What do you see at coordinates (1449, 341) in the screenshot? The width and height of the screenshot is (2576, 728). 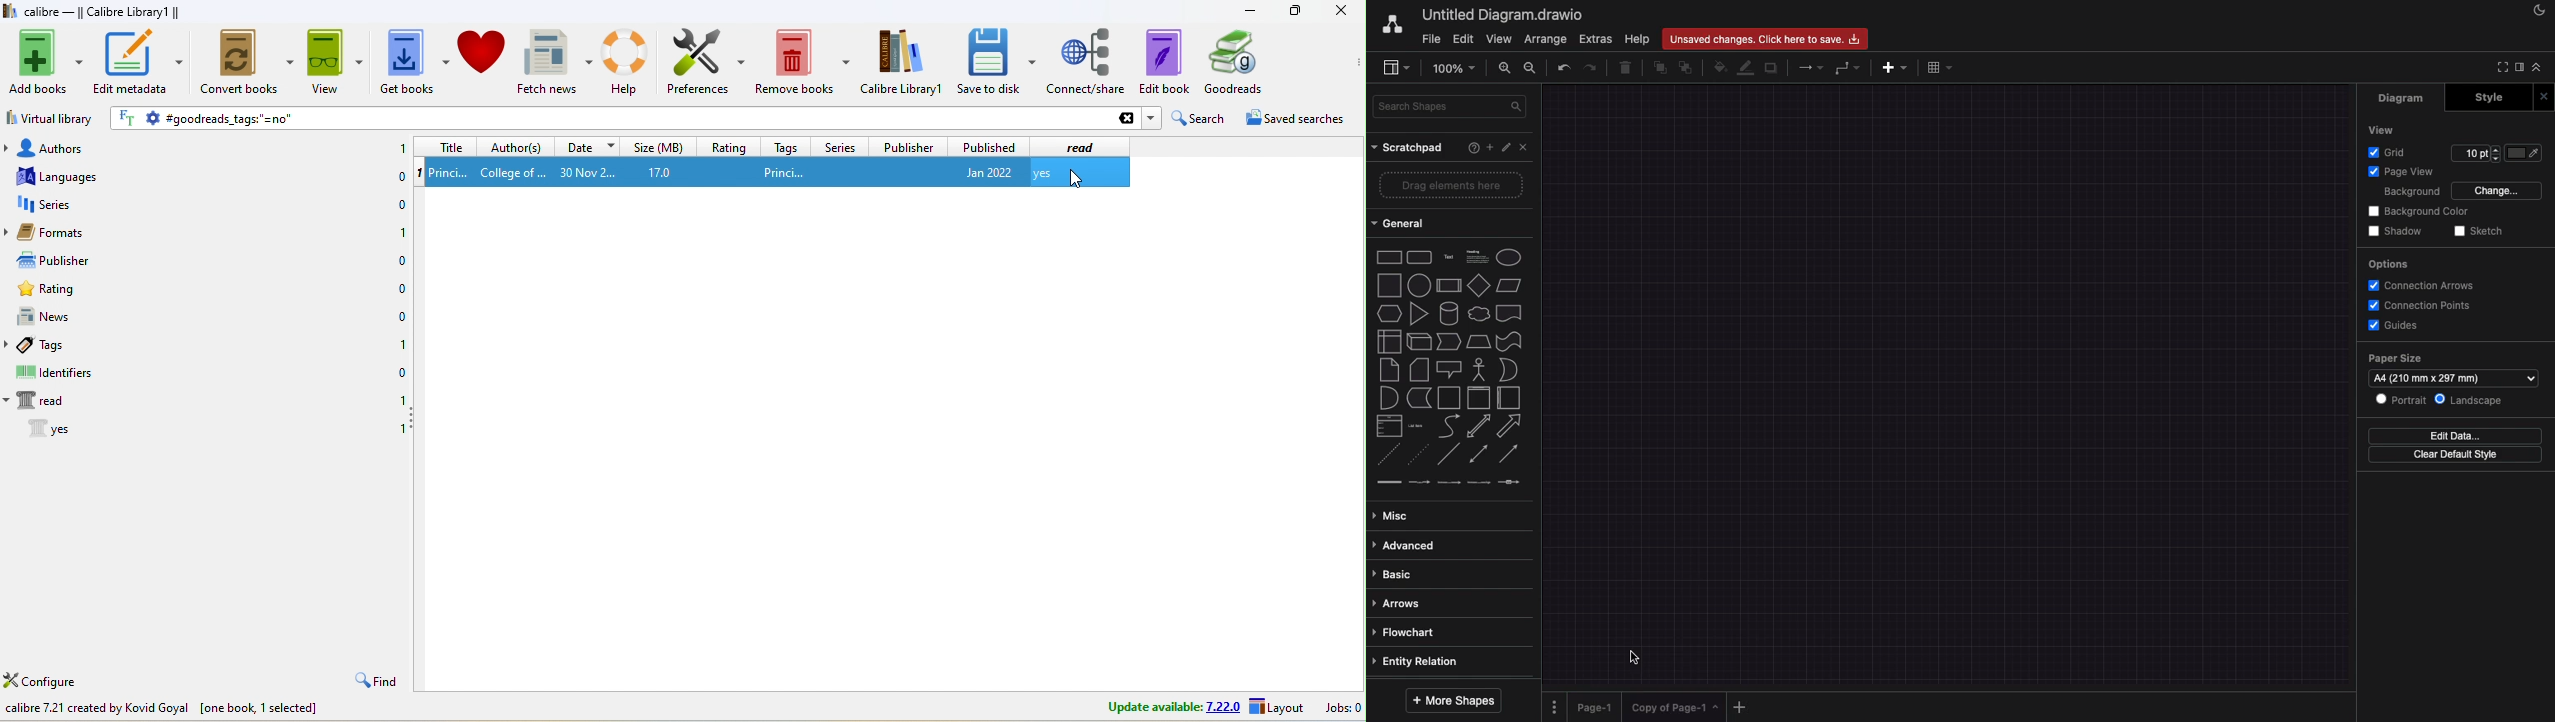 I see `step` at bounding box center [1449, 341].